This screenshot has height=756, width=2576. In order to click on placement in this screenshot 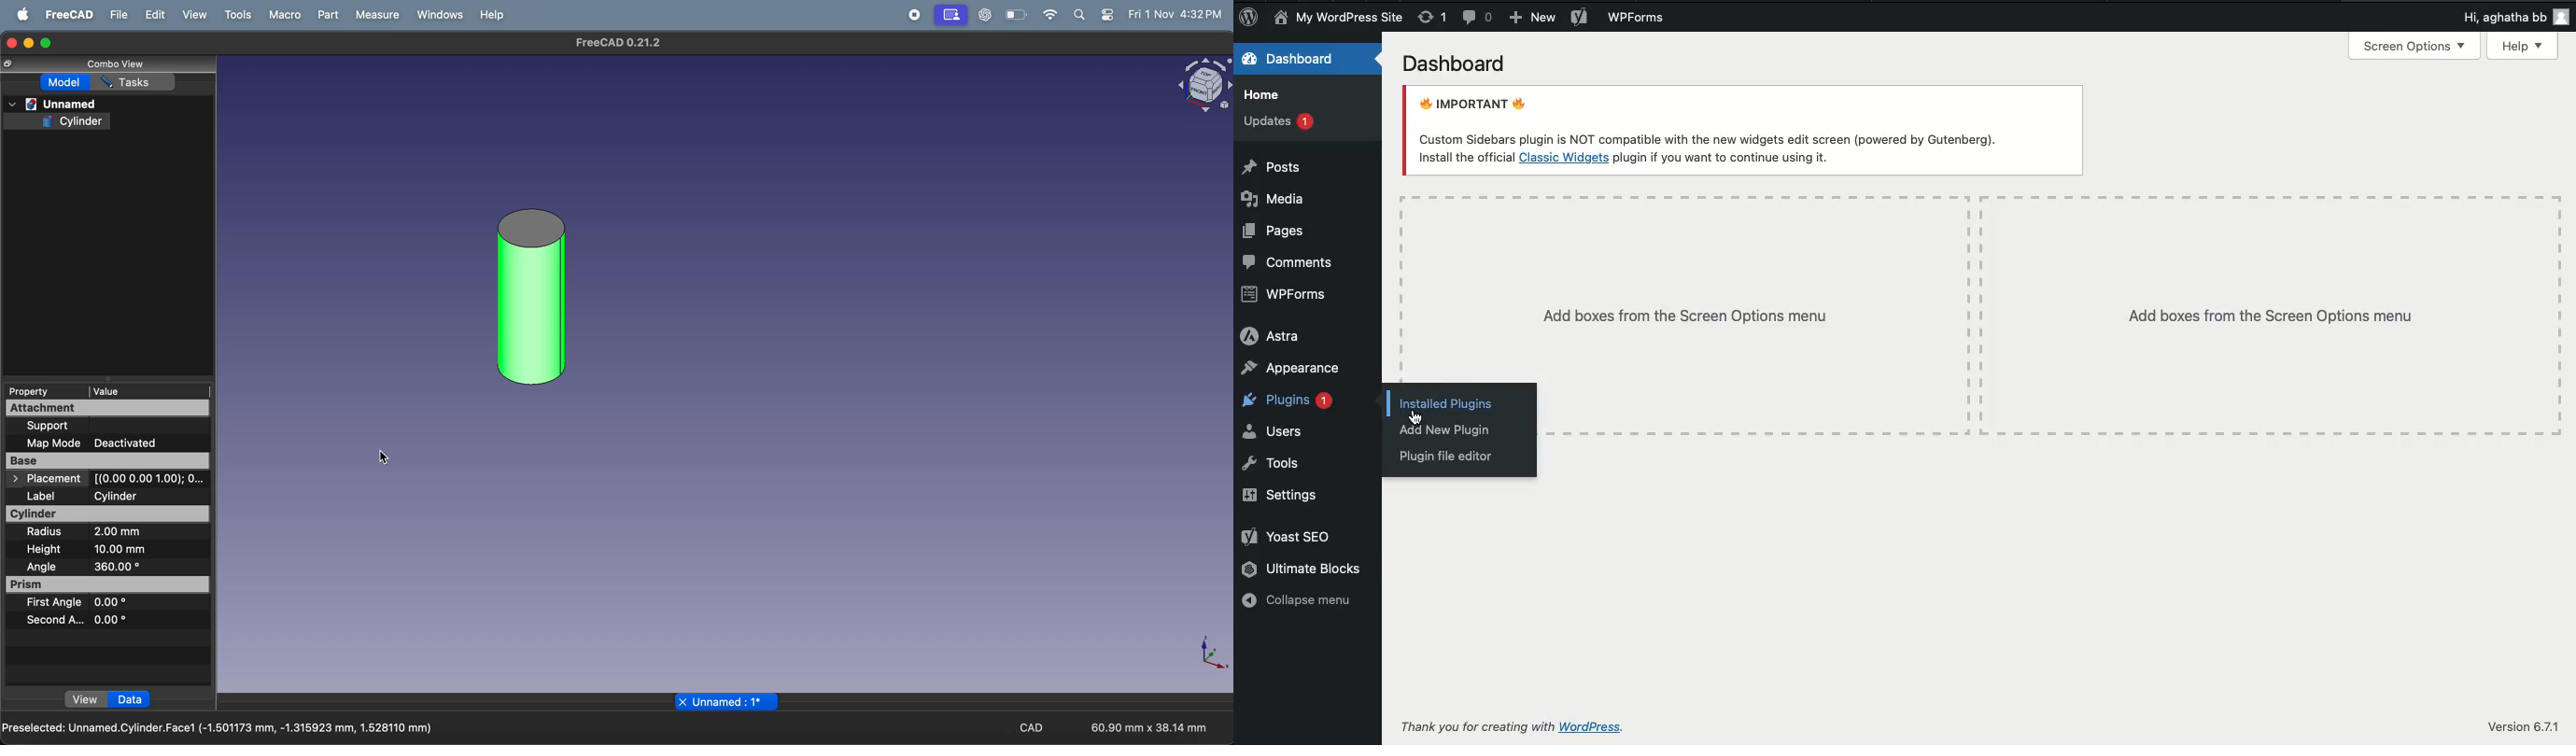, I will do `click(108, 479)`.